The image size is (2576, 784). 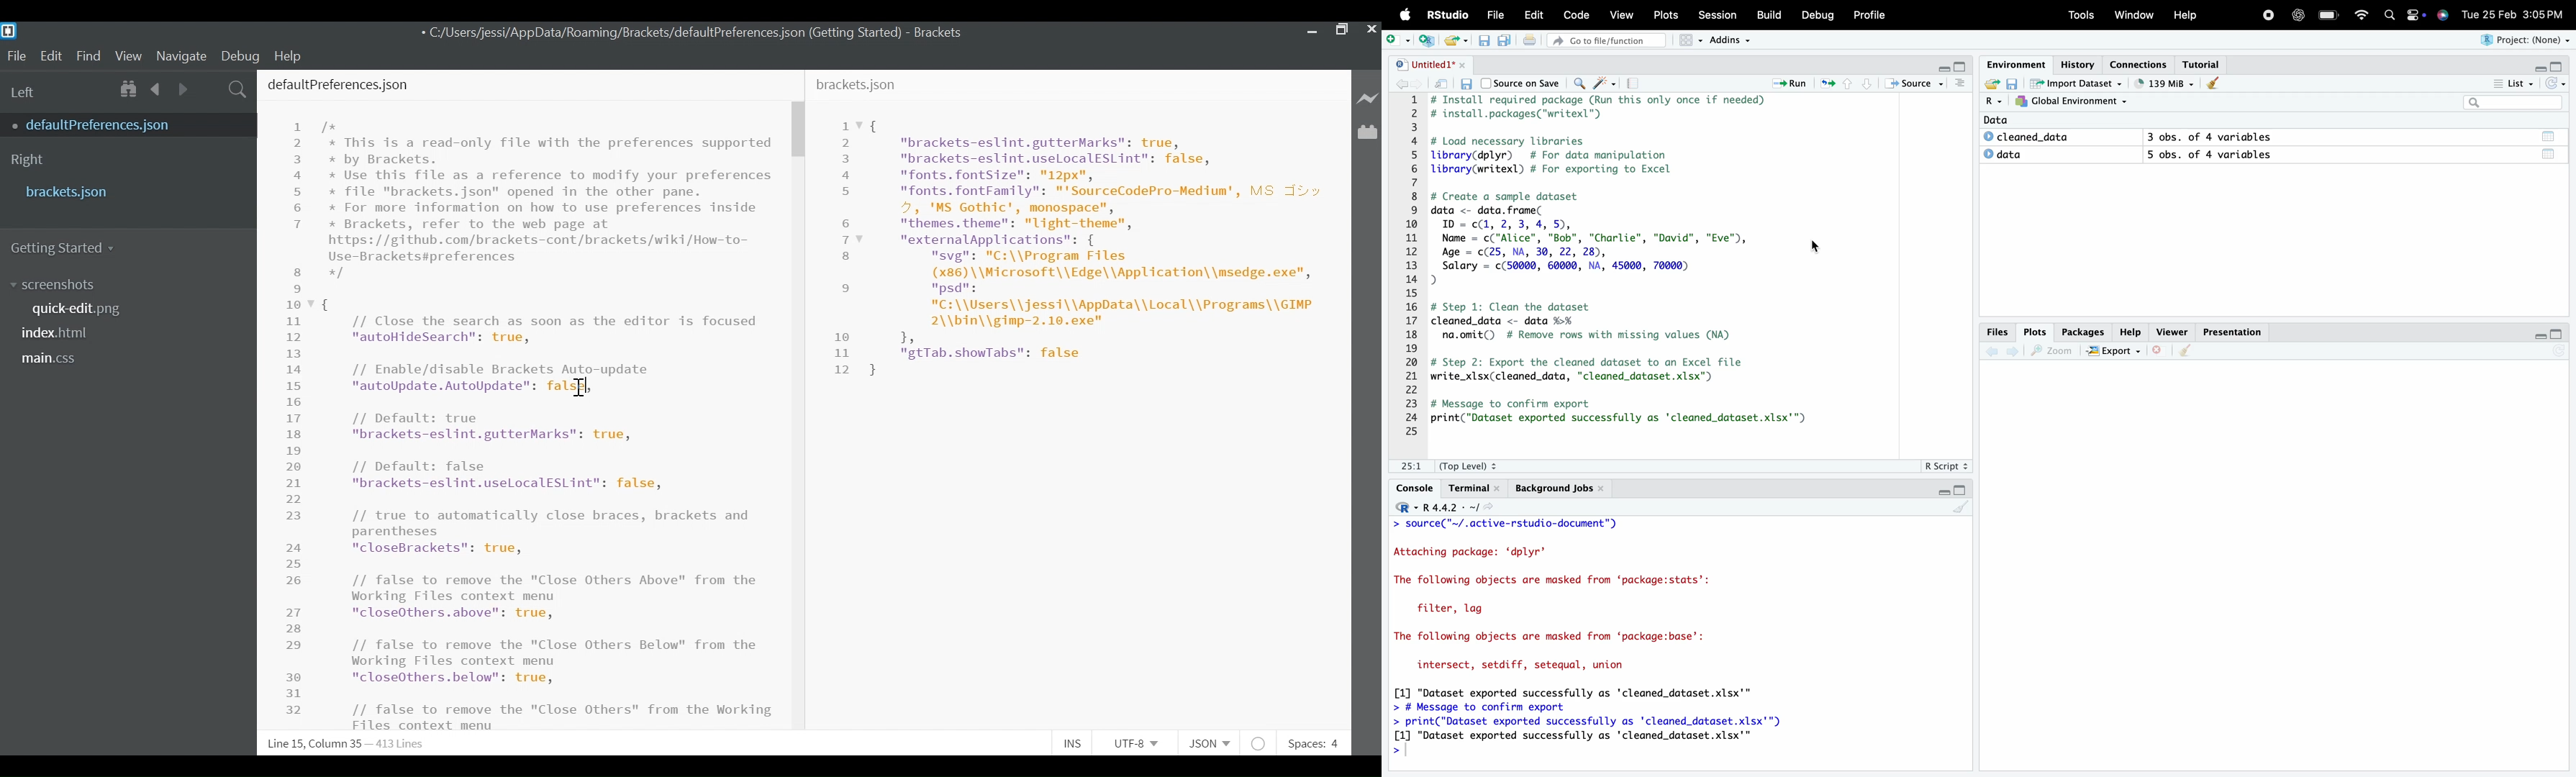 I want to click on Create a project, so click(x=1424, y=39).